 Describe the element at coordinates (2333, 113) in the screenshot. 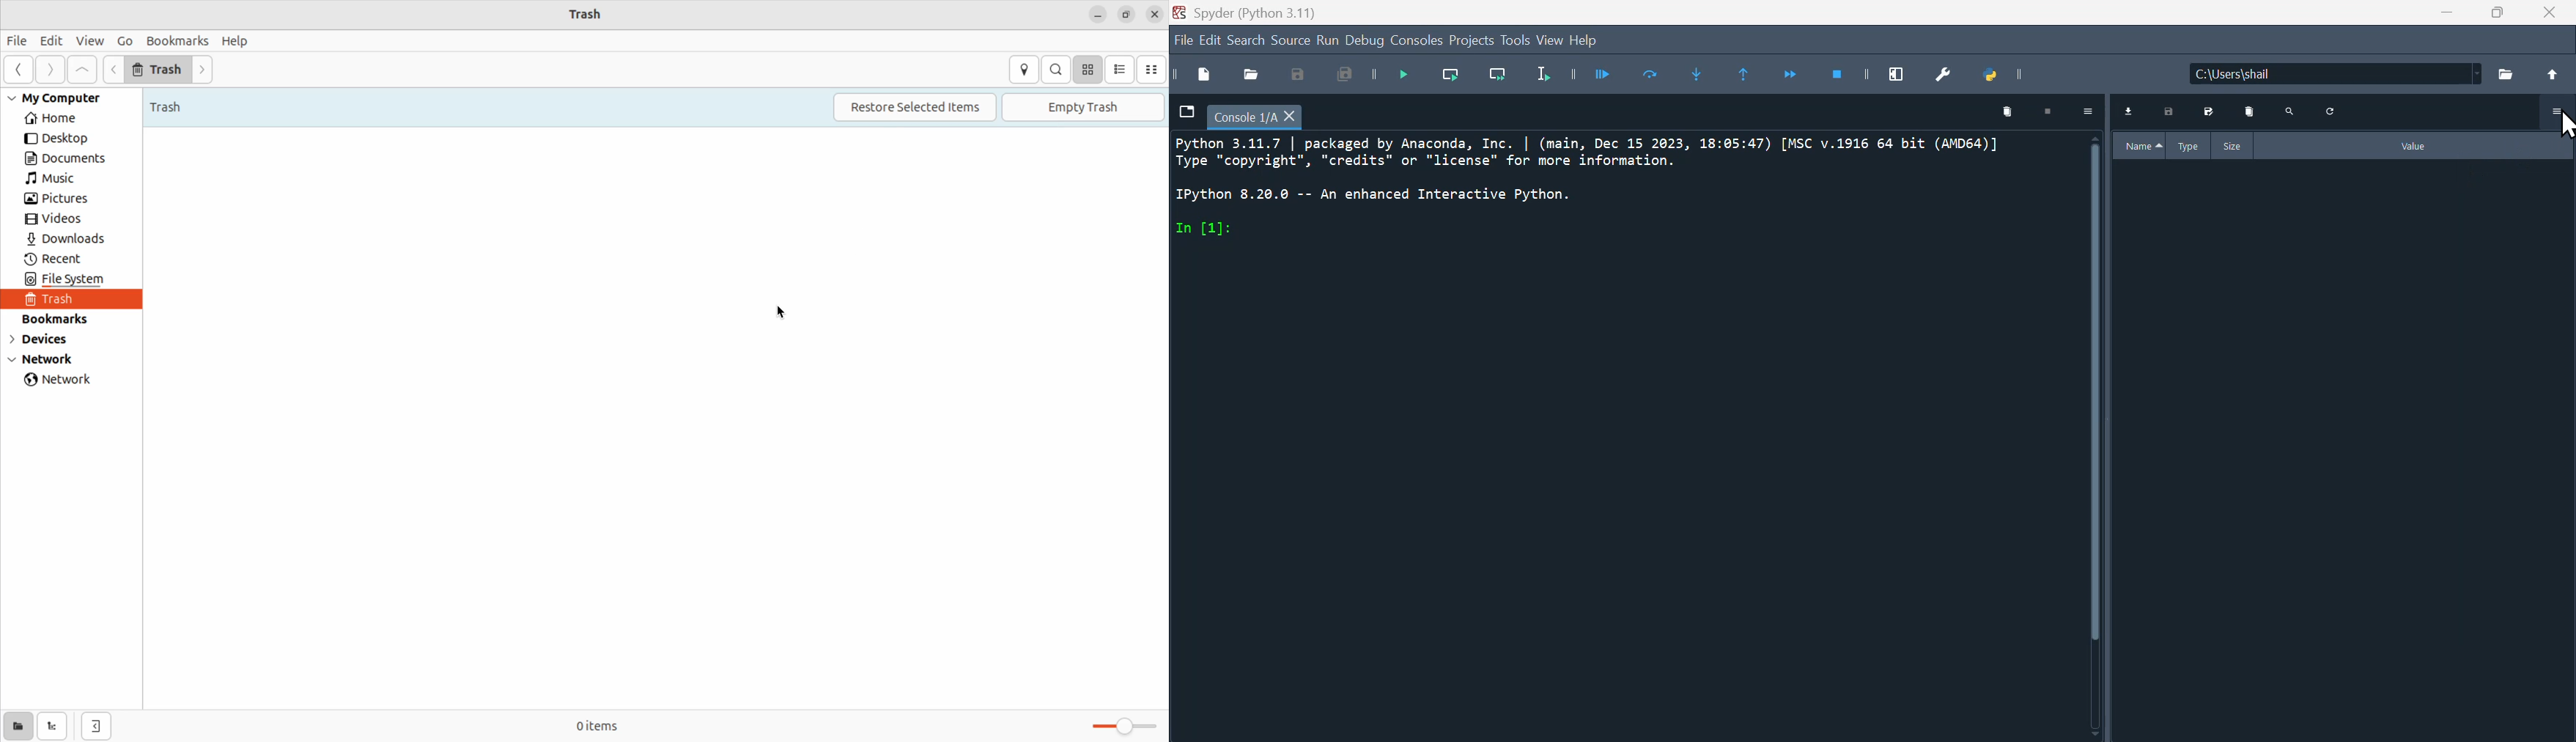

I see `Refresh` at that location.